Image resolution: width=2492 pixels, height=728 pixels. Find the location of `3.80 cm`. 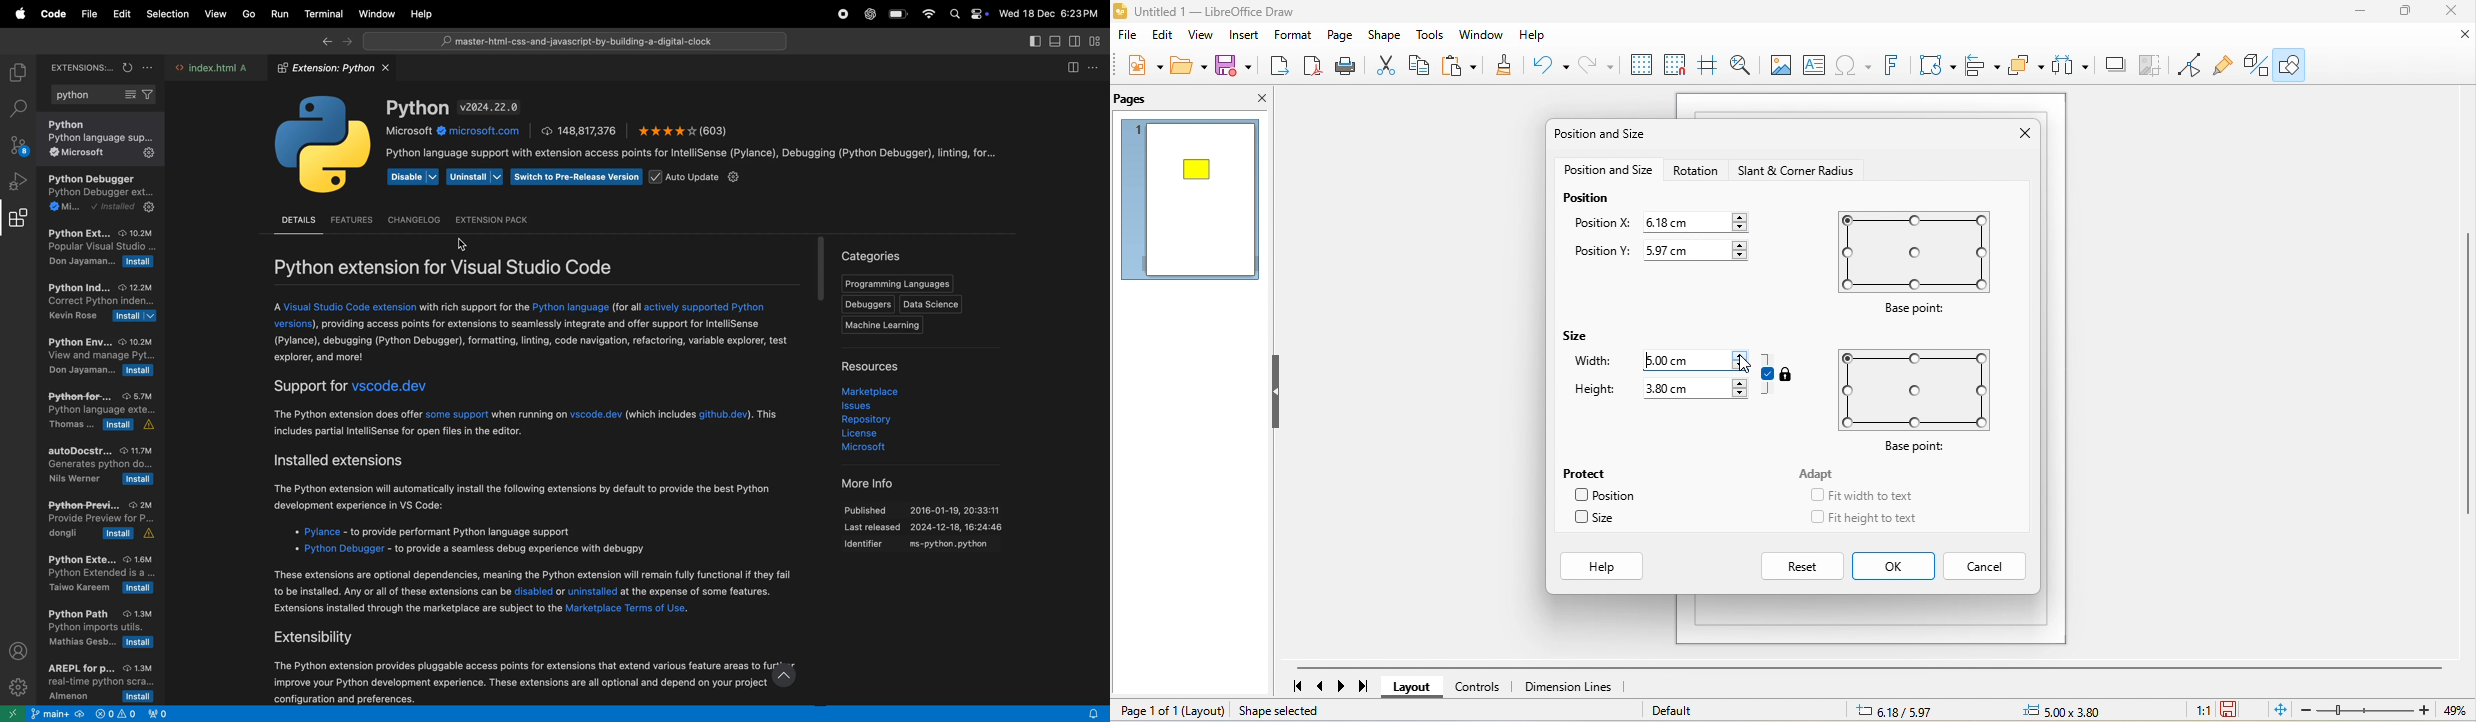

3.80 cm is located at coordinates (1694, 390).